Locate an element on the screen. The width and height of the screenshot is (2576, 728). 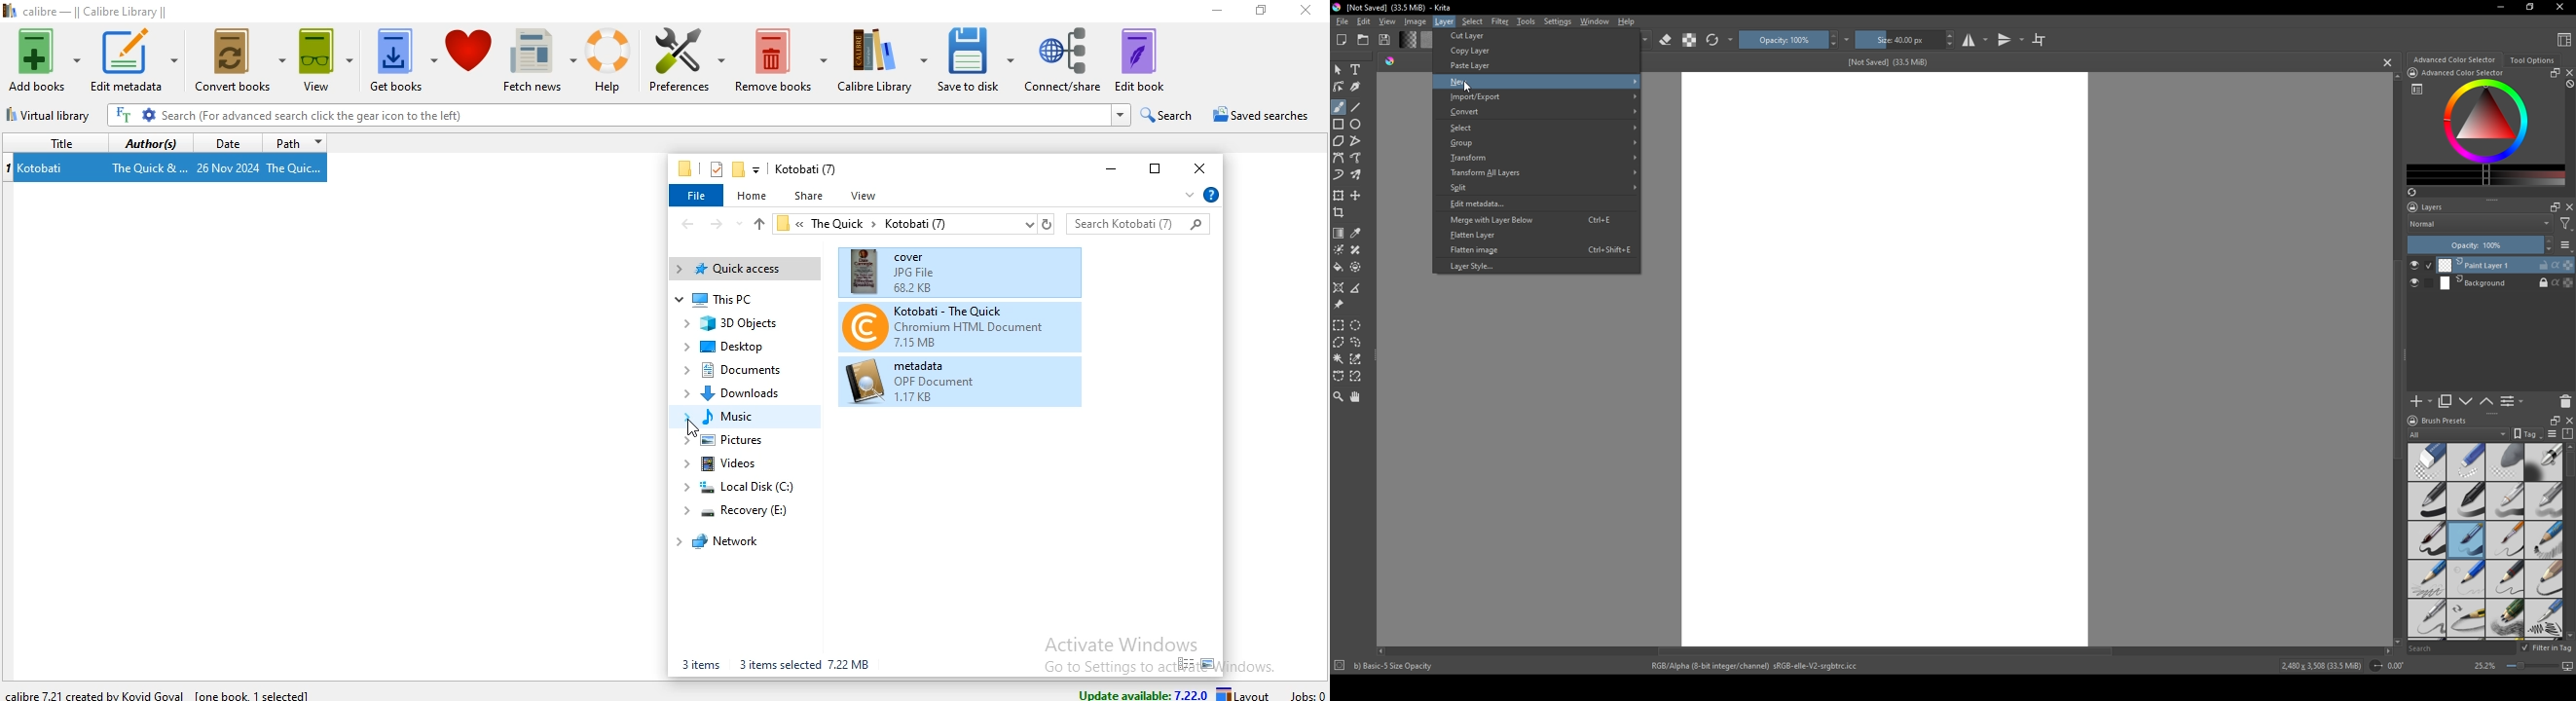
pencil is located at coordinates (2544, 578).